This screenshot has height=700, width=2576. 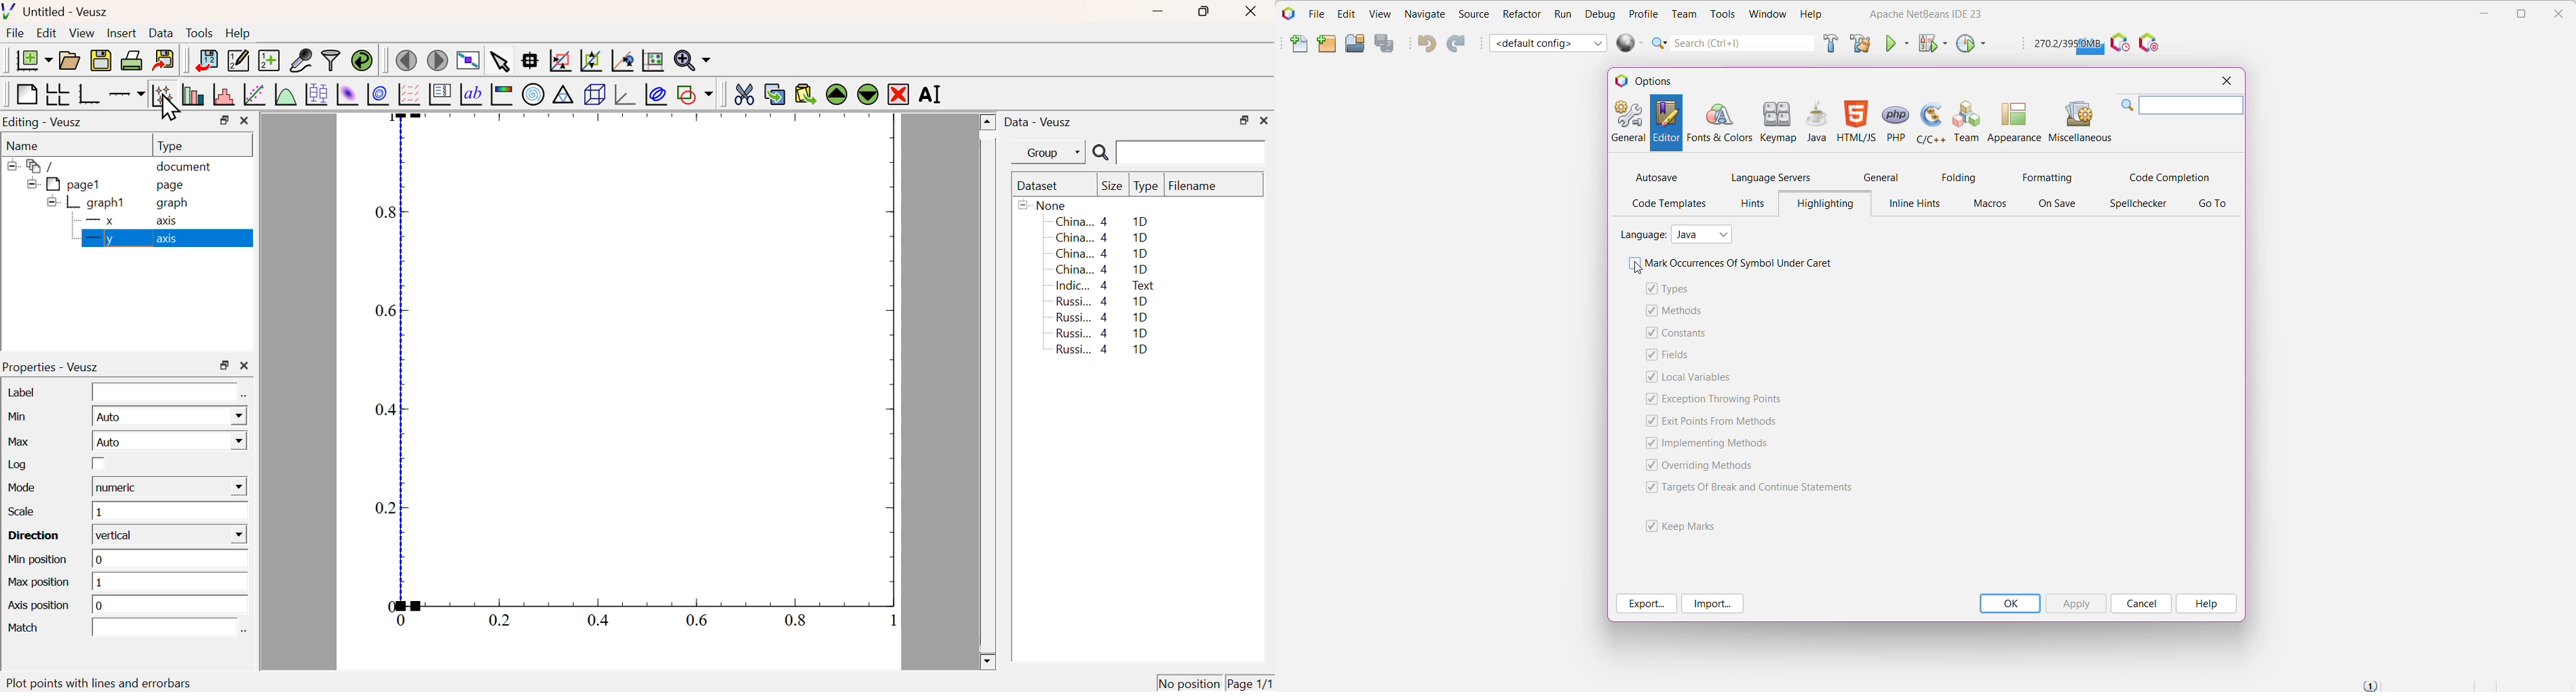 What do you see at coordinates (60, 185) in the screenshot?
I see `pagel` at bounding box center [60, 185].